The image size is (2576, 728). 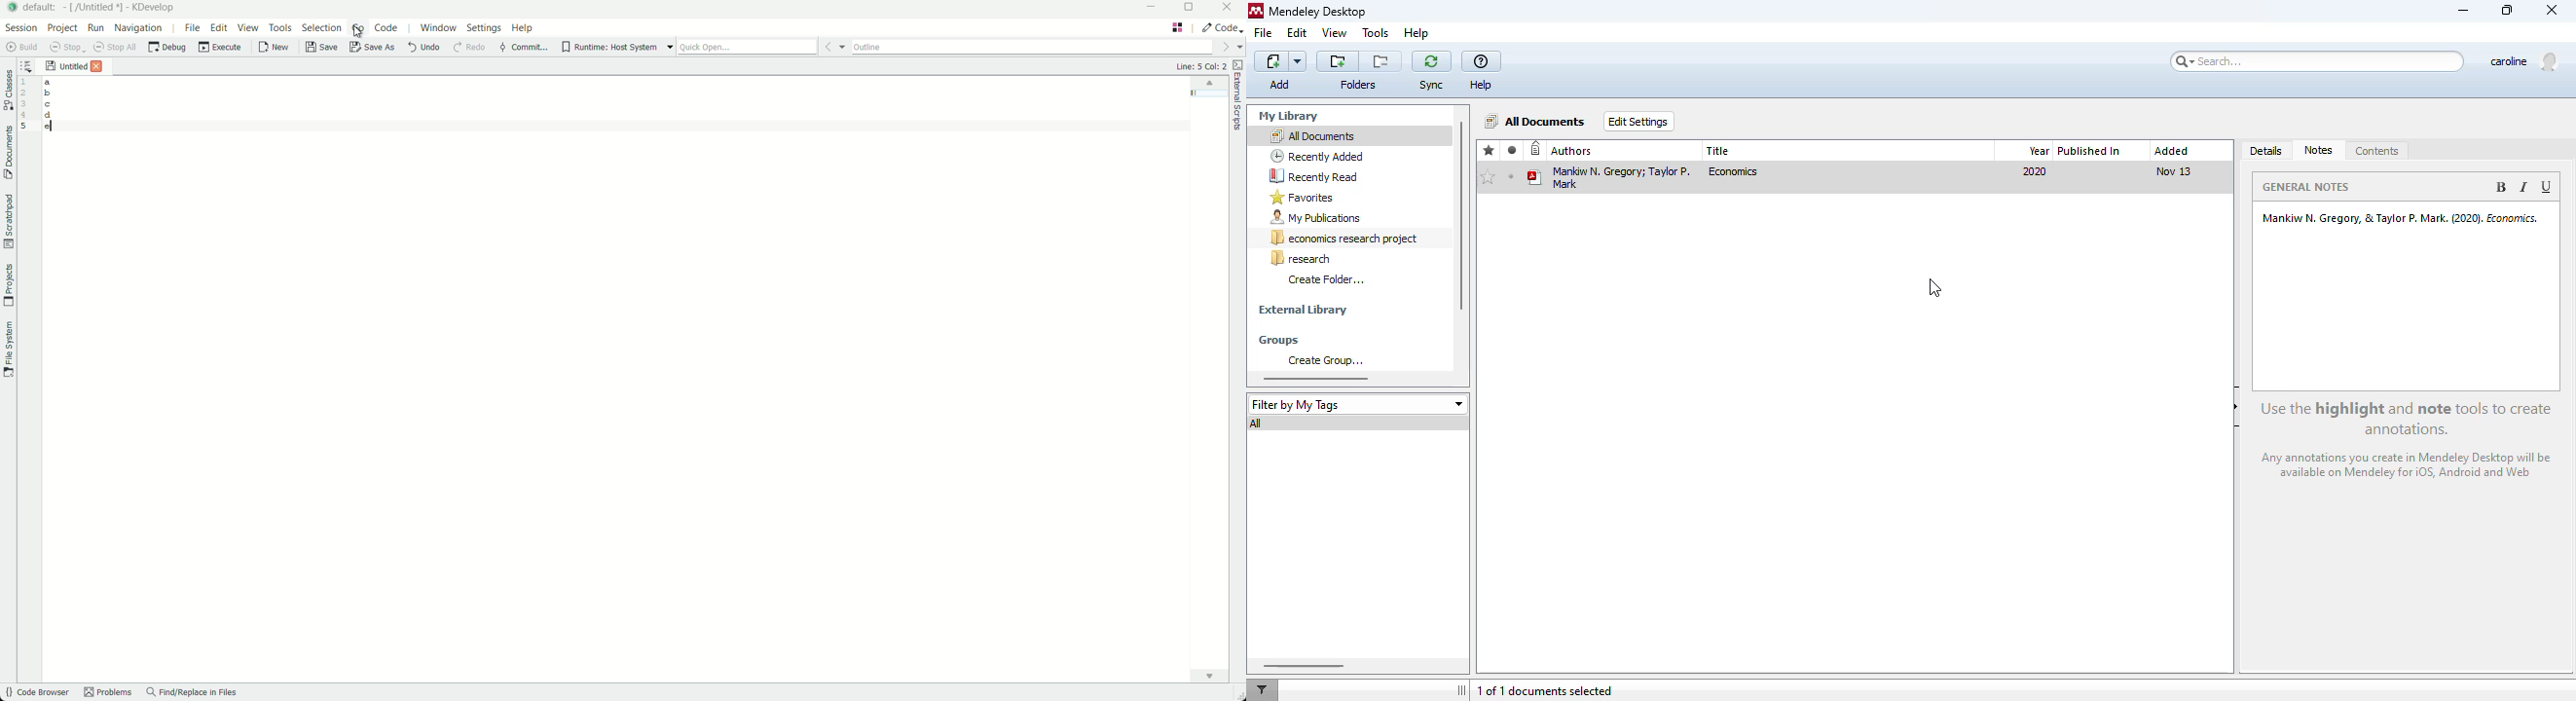 I want to click on general notes, so click(x=2309, y=186).